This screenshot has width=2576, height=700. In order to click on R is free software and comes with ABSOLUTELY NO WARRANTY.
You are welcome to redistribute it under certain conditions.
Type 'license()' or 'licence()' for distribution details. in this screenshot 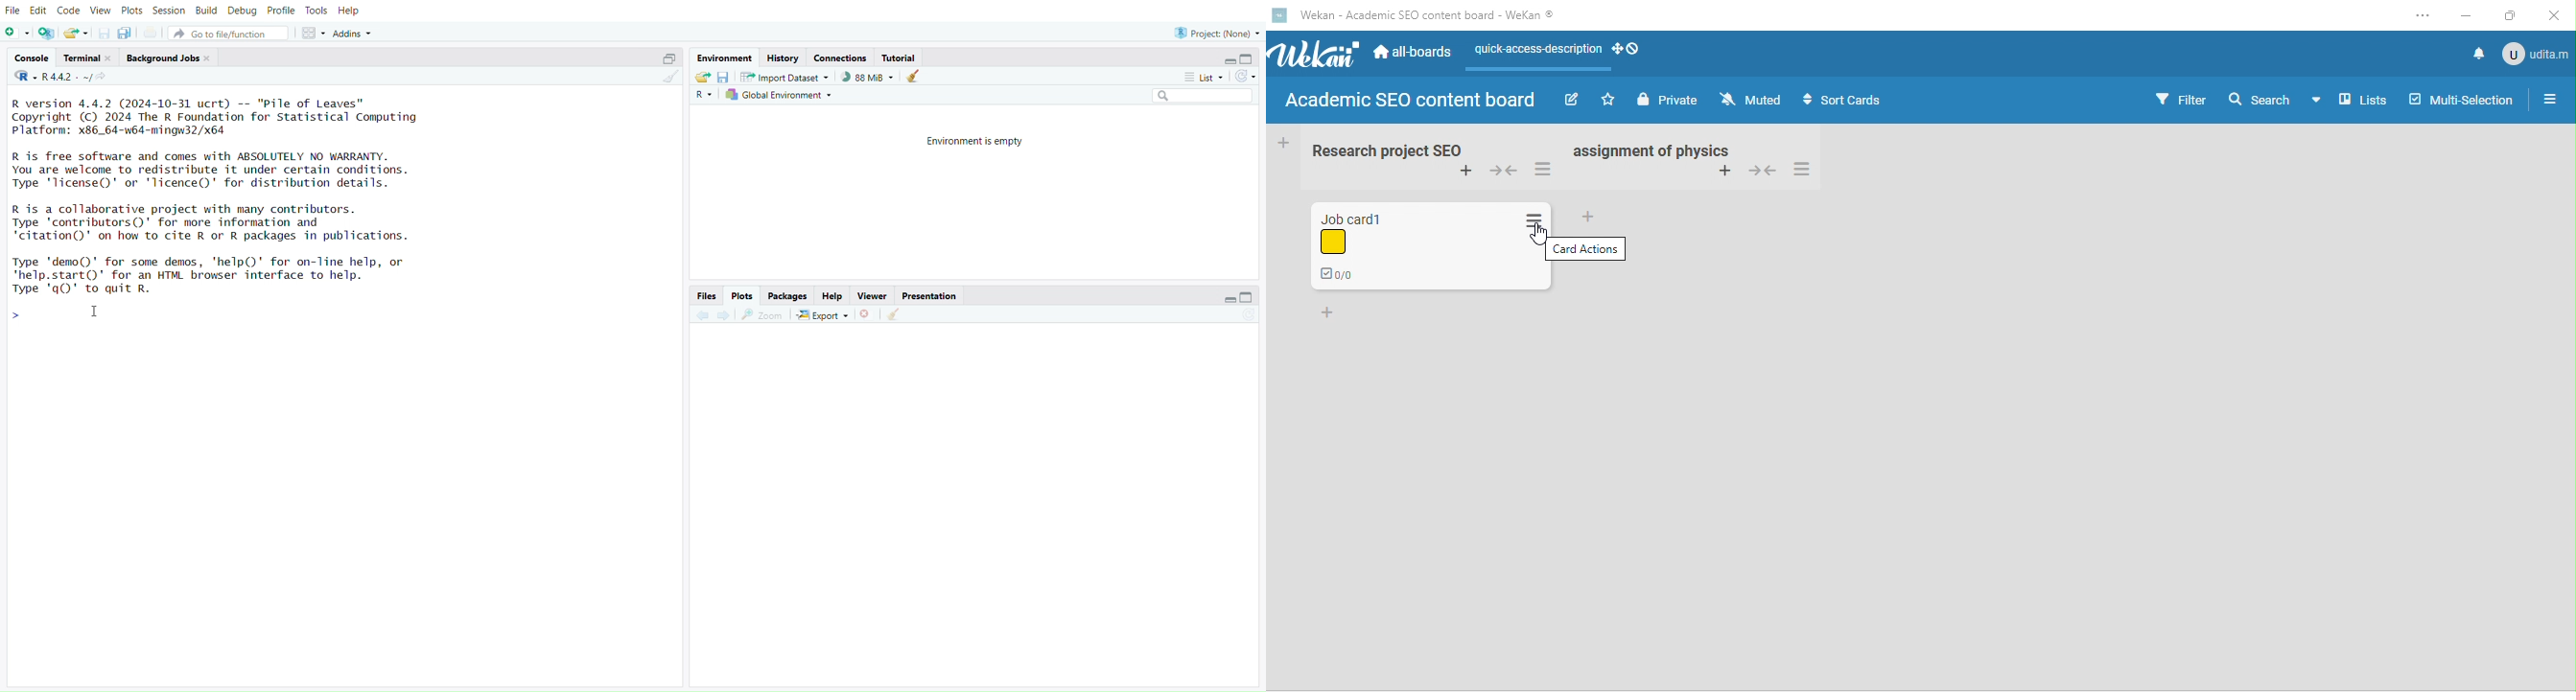, I will do `click(219, 171)`.